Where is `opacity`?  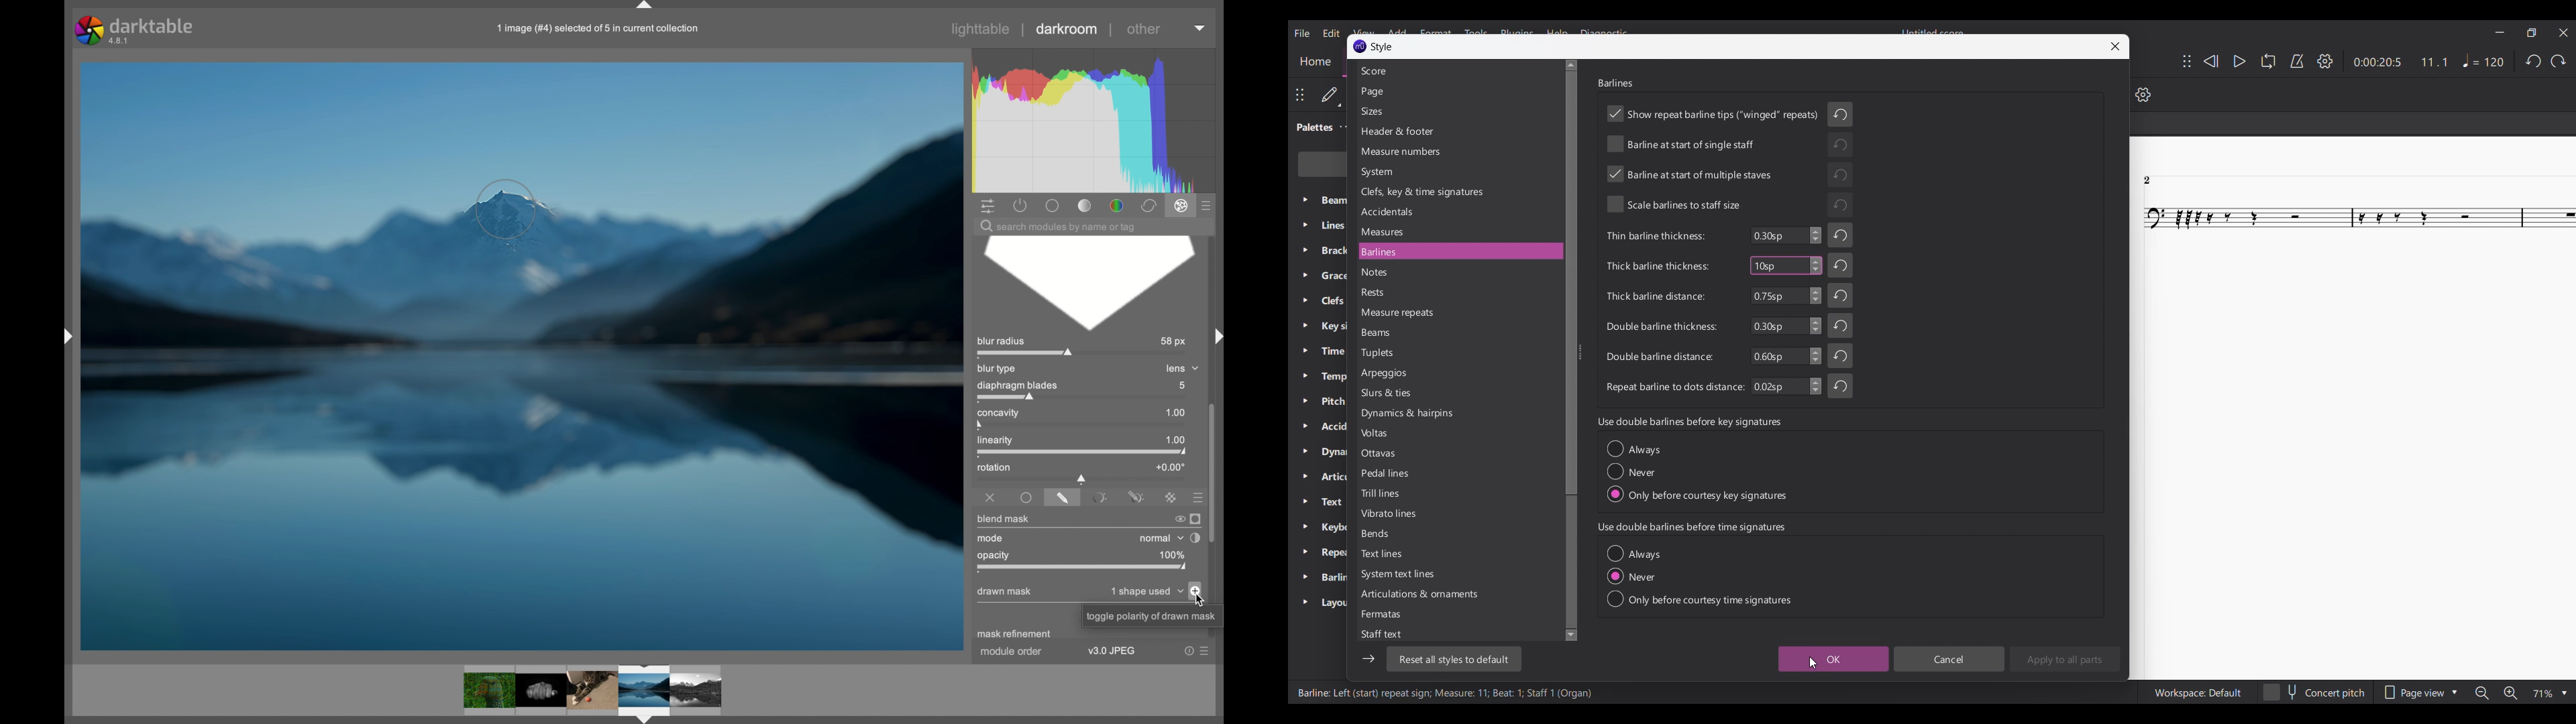
opacity is located at coordinates (995, 555).